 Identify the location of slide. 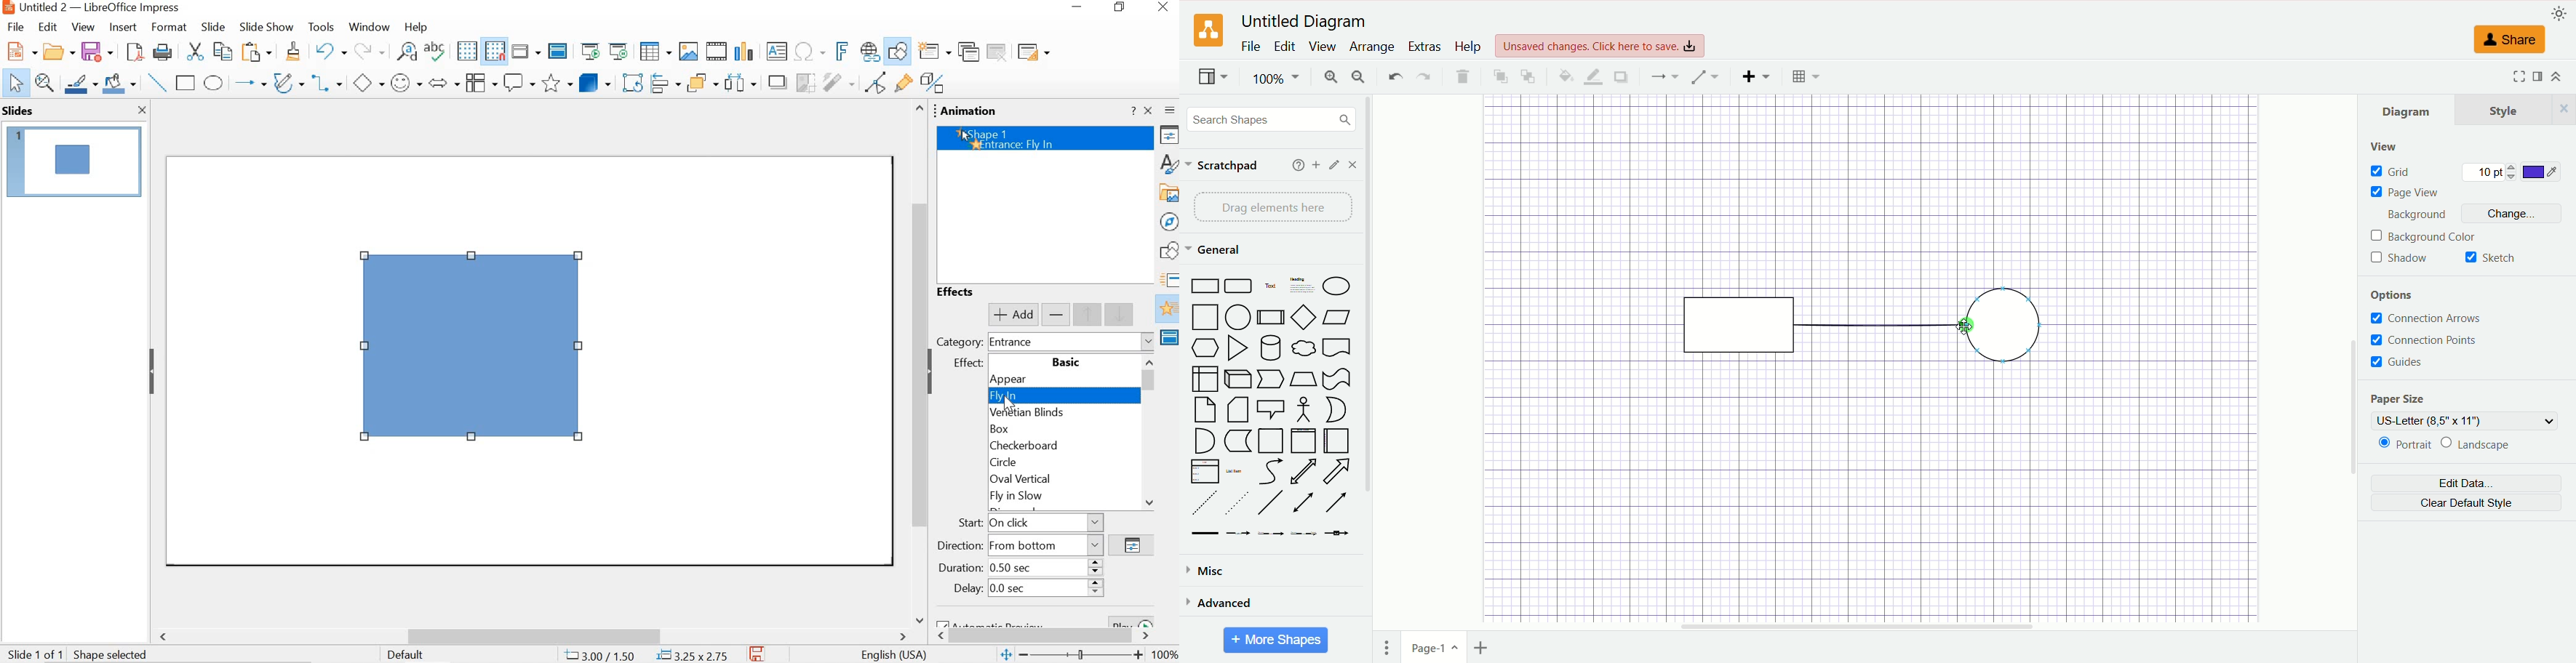
(213, 26).